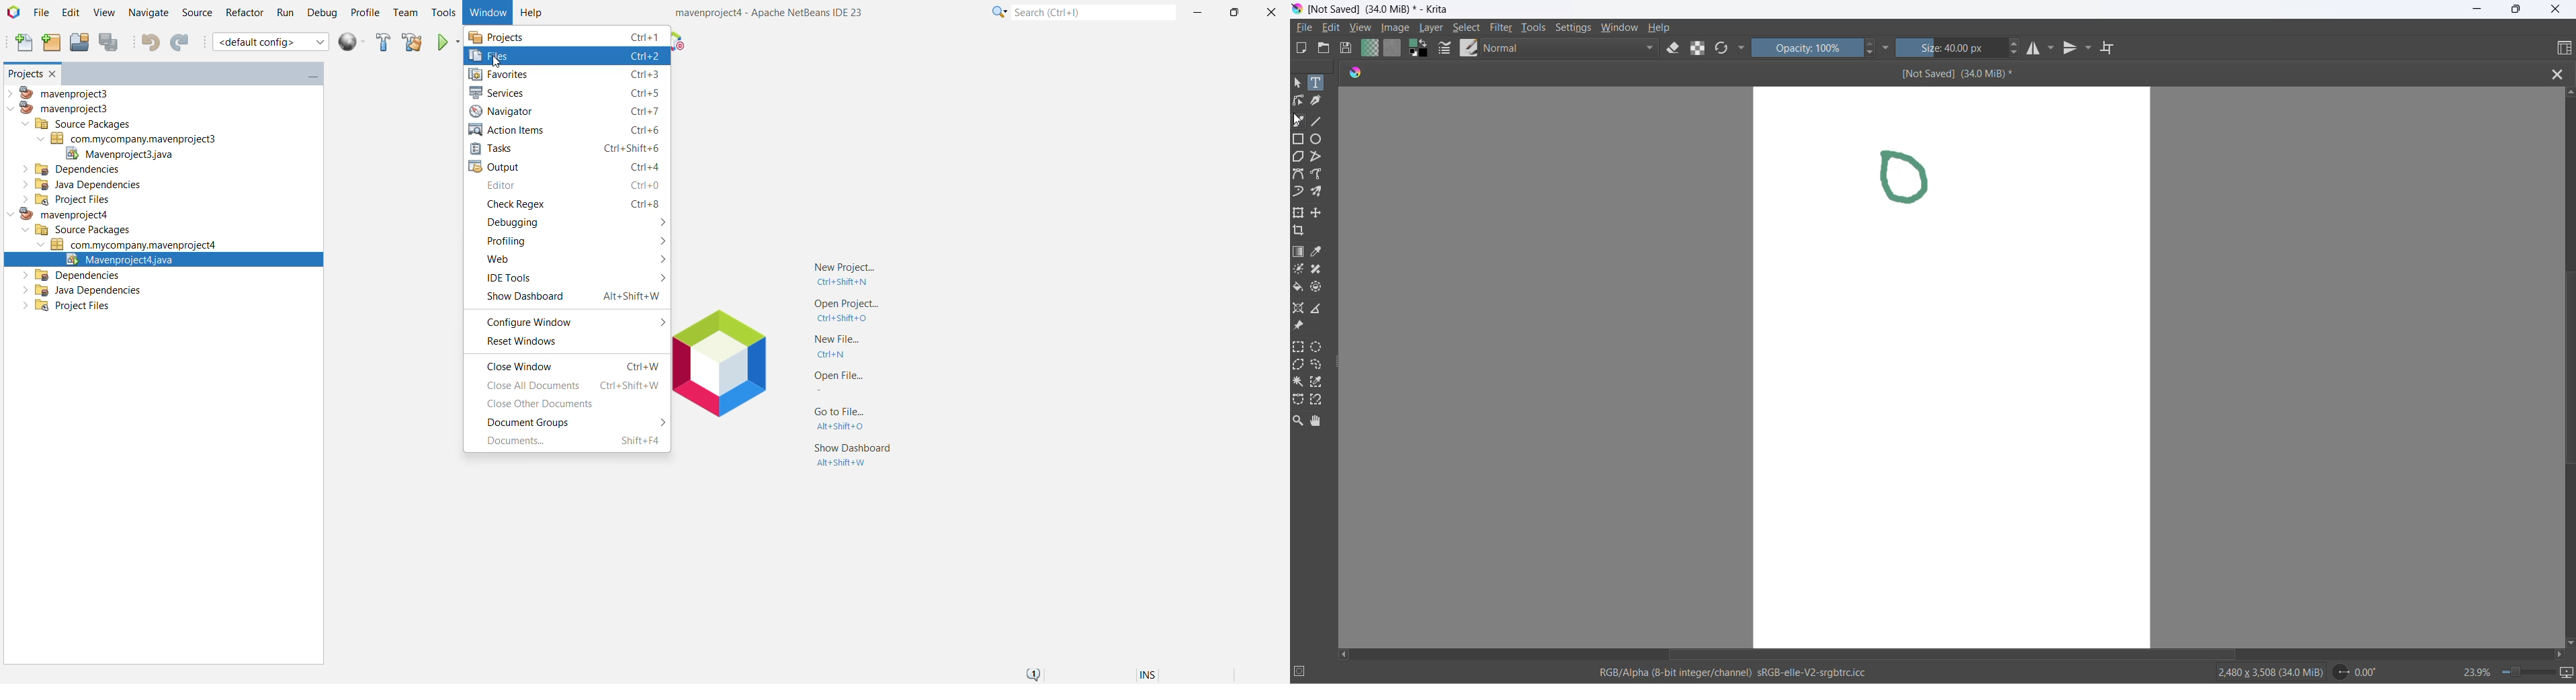 This screenshot has height=700, width=2576. Describe the element at coordinates (1298, 10) in the screenshot. I see `app icon` at that location.